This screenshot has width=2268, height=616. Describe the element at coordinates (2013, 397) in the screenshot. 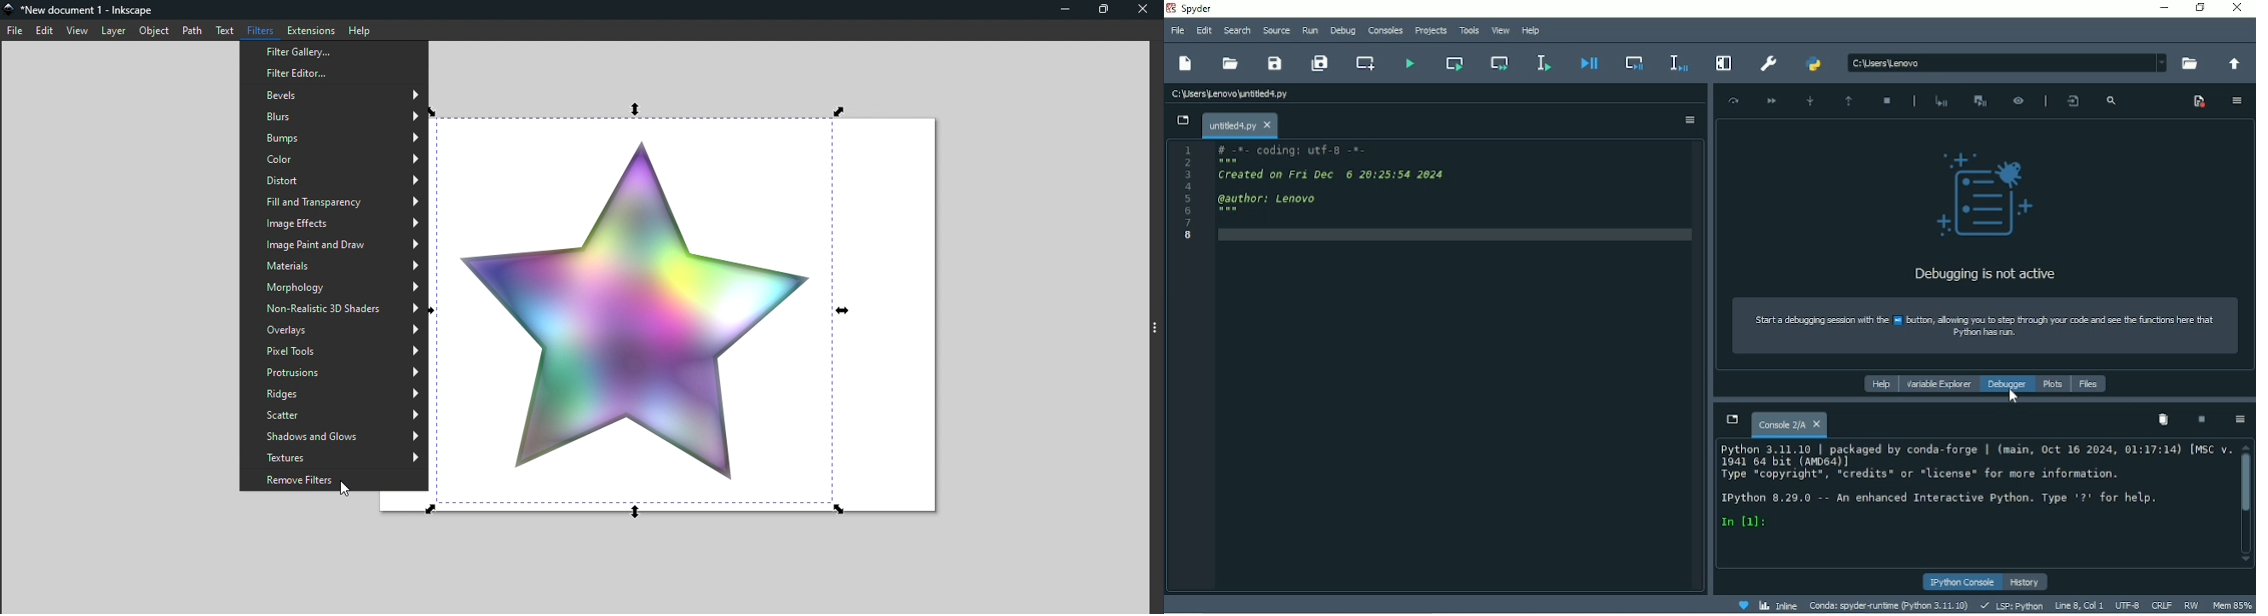

I see `Cursor` at that location.